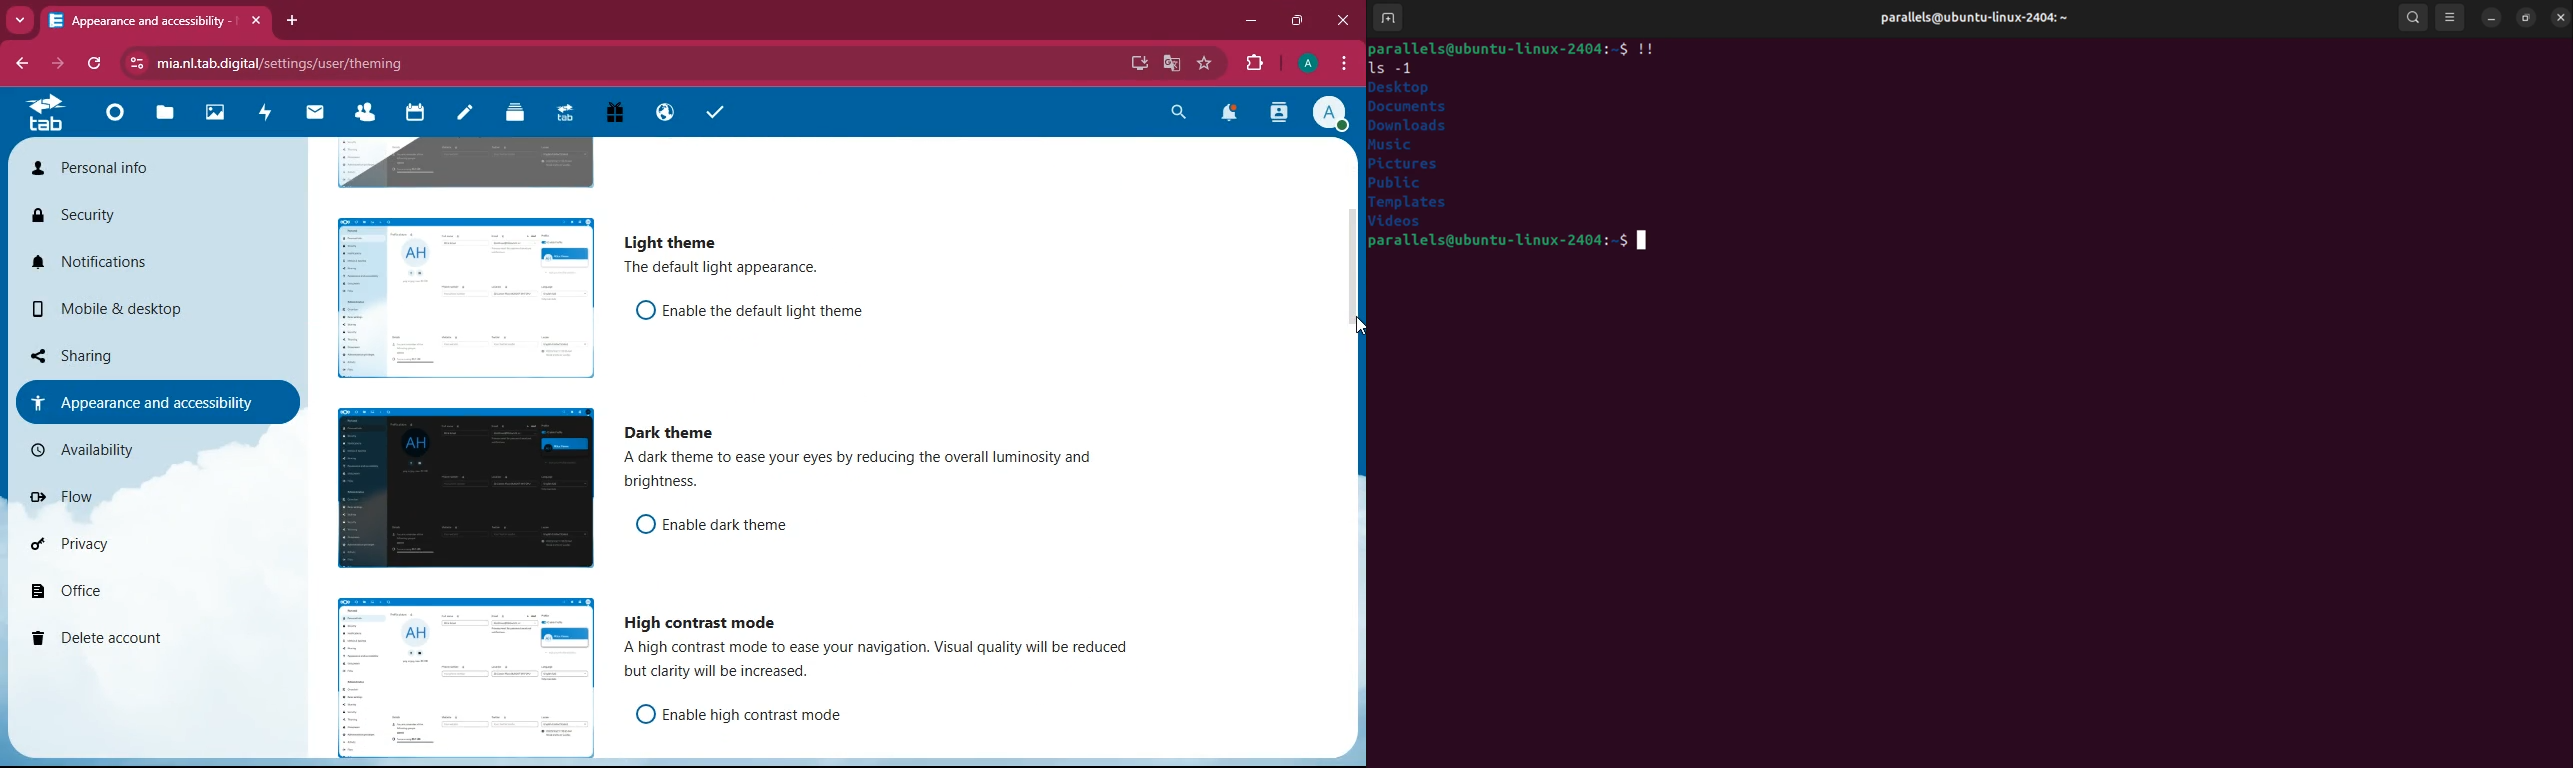 The height and width of the screenshot is (784, 2576). I want to click on maximize, so click(1298, 22).